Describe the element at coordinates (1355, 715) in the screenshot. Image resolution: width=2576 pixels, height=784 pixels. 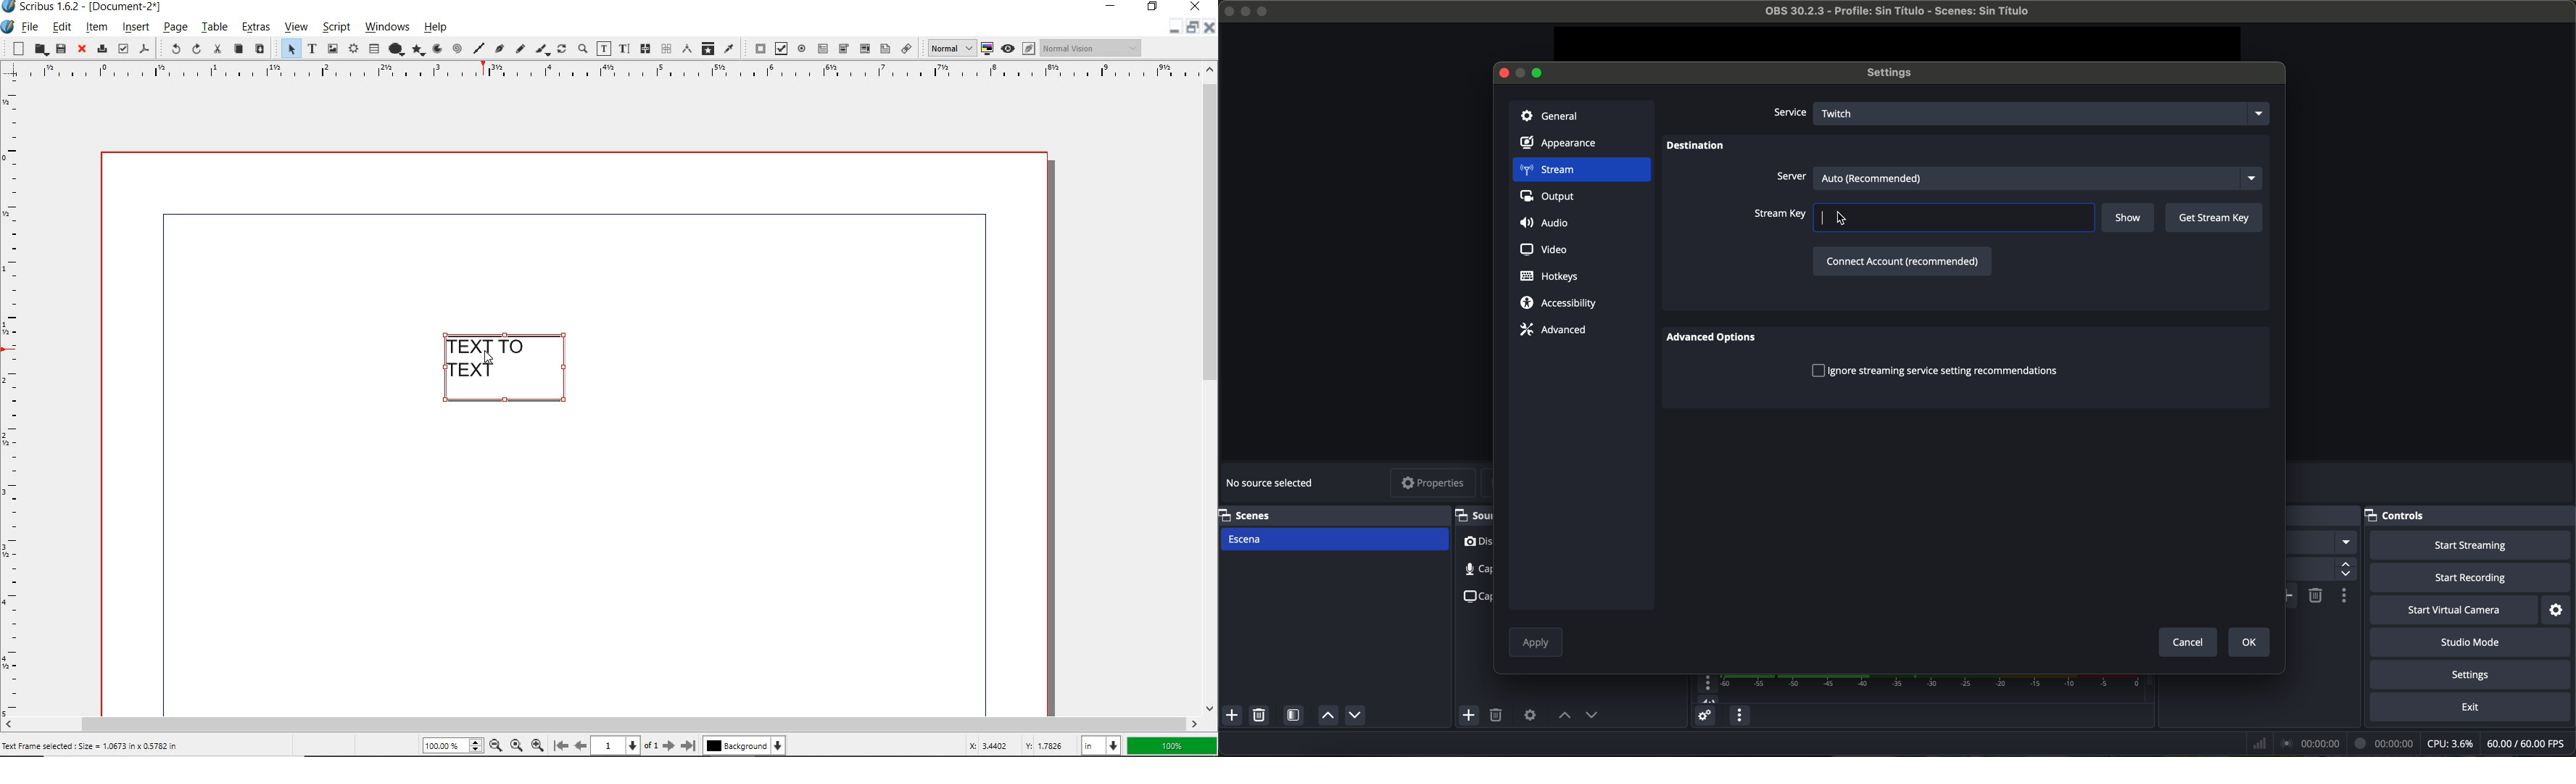
I see `move source down` at that location.